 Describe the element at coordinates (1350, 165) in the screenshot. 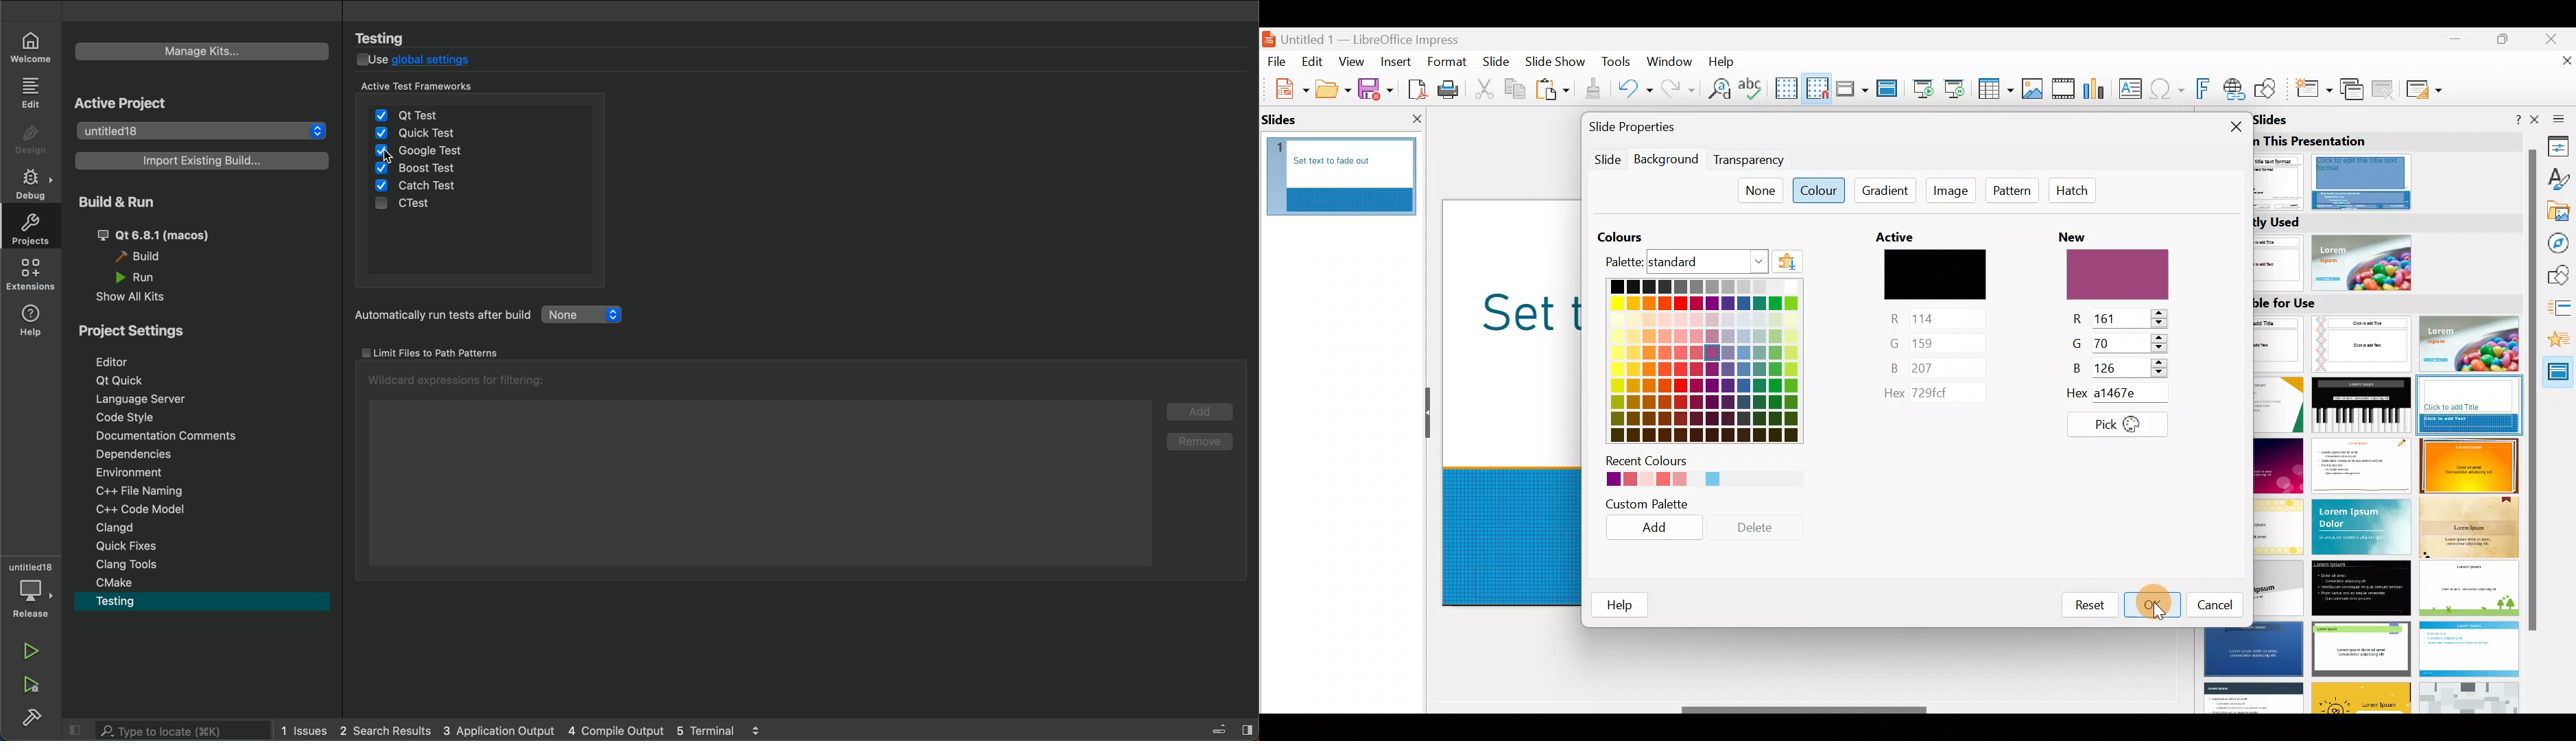

I see `Slide pane` at that location.